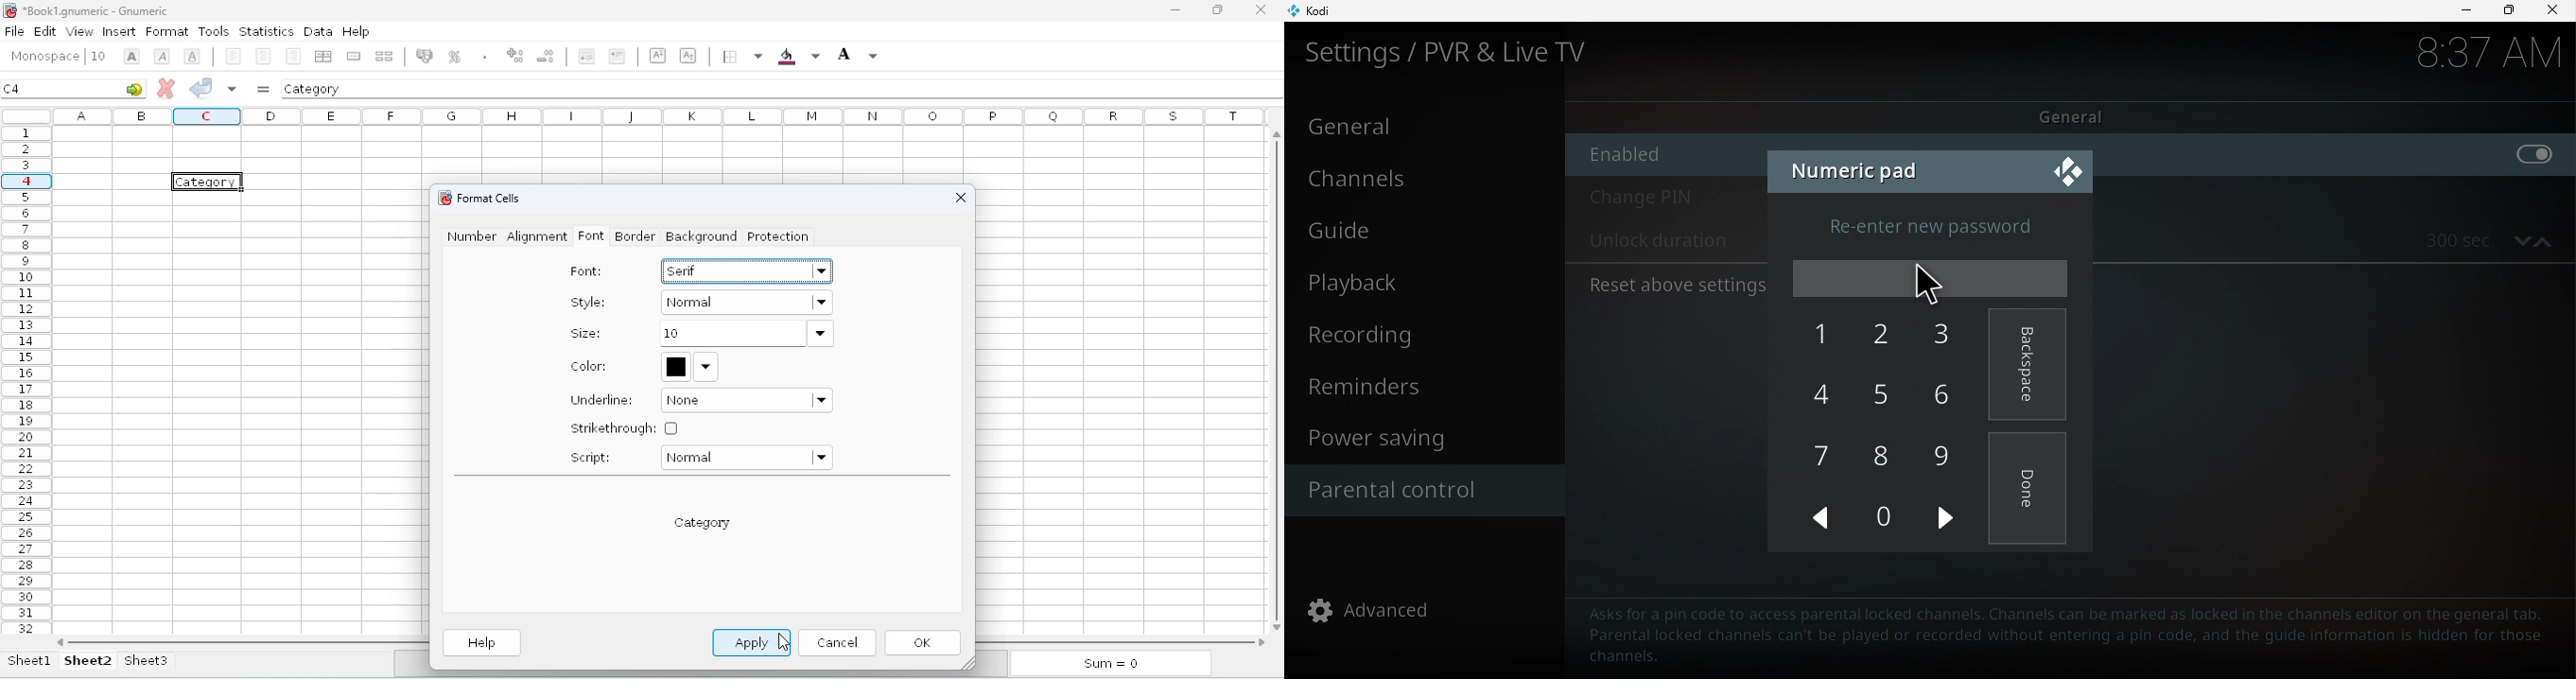 The height and width of the screenshot is (700, 2576). What do you see at coordinates (26, 380) in the screenshot?
I see `rows` at bounding box center [26, 380].